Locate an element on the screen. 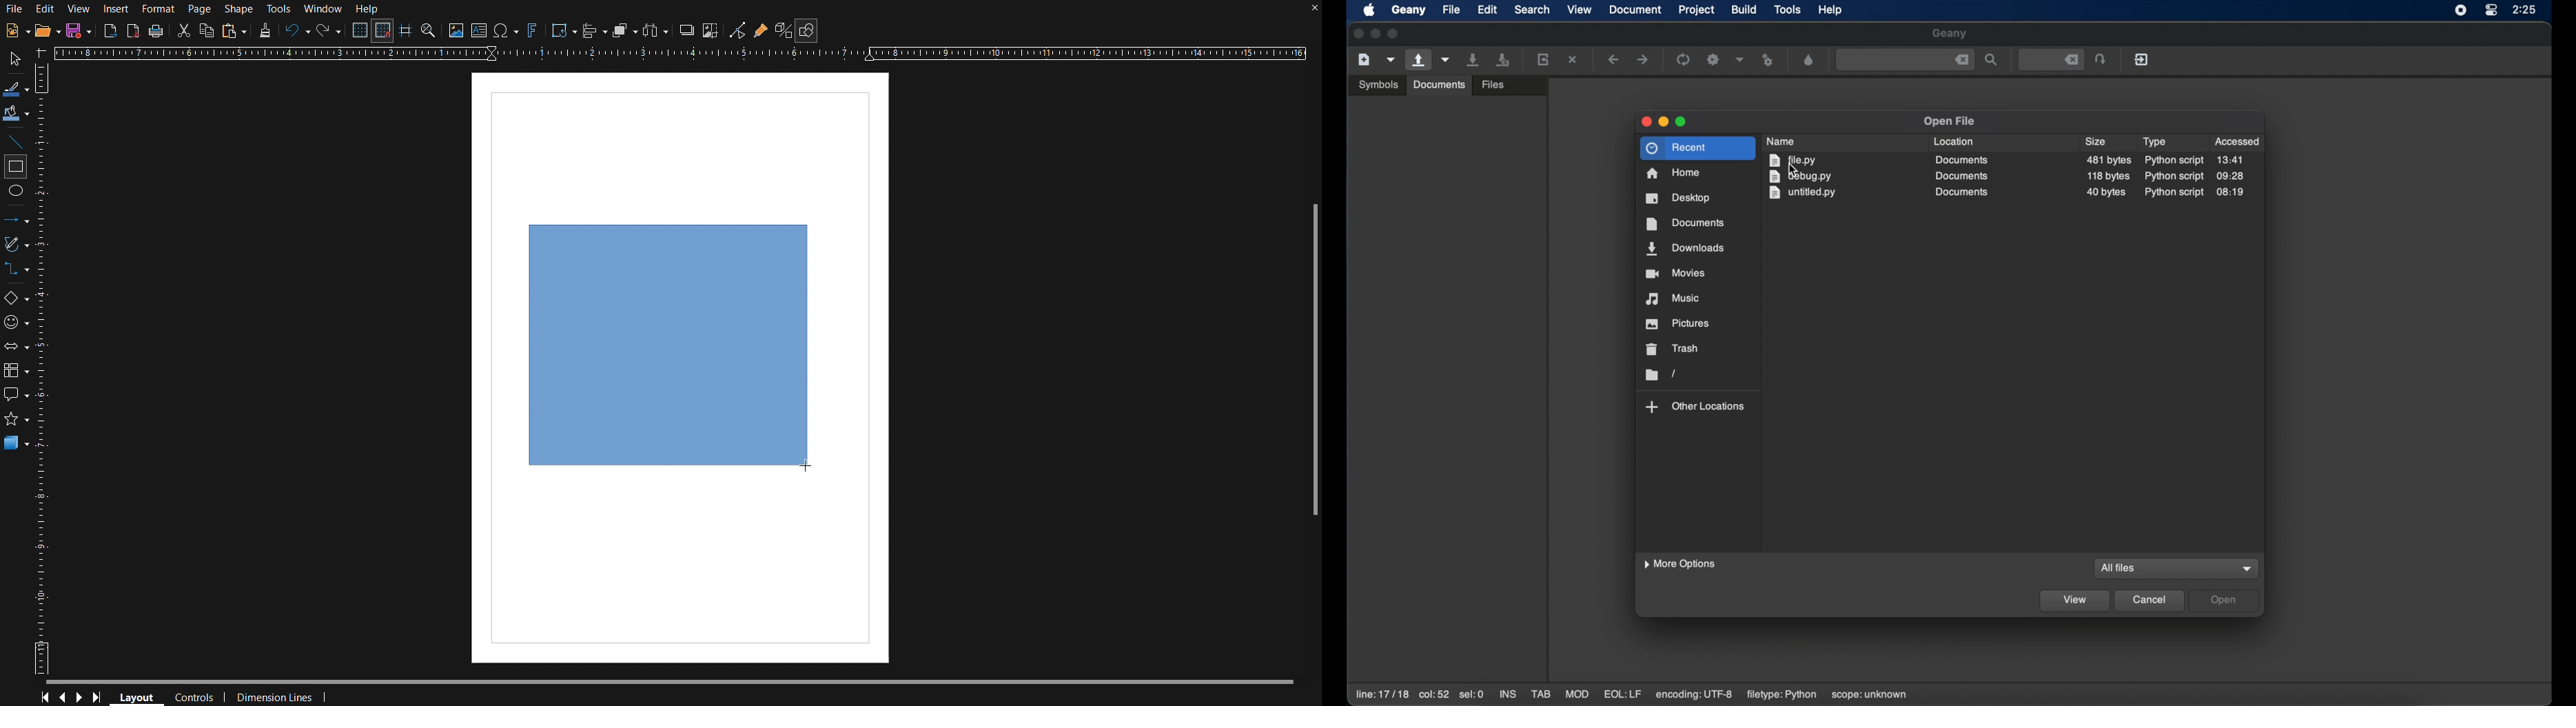 The image size is (2576, 728). Insert Image is located at coordinates (455, 30).